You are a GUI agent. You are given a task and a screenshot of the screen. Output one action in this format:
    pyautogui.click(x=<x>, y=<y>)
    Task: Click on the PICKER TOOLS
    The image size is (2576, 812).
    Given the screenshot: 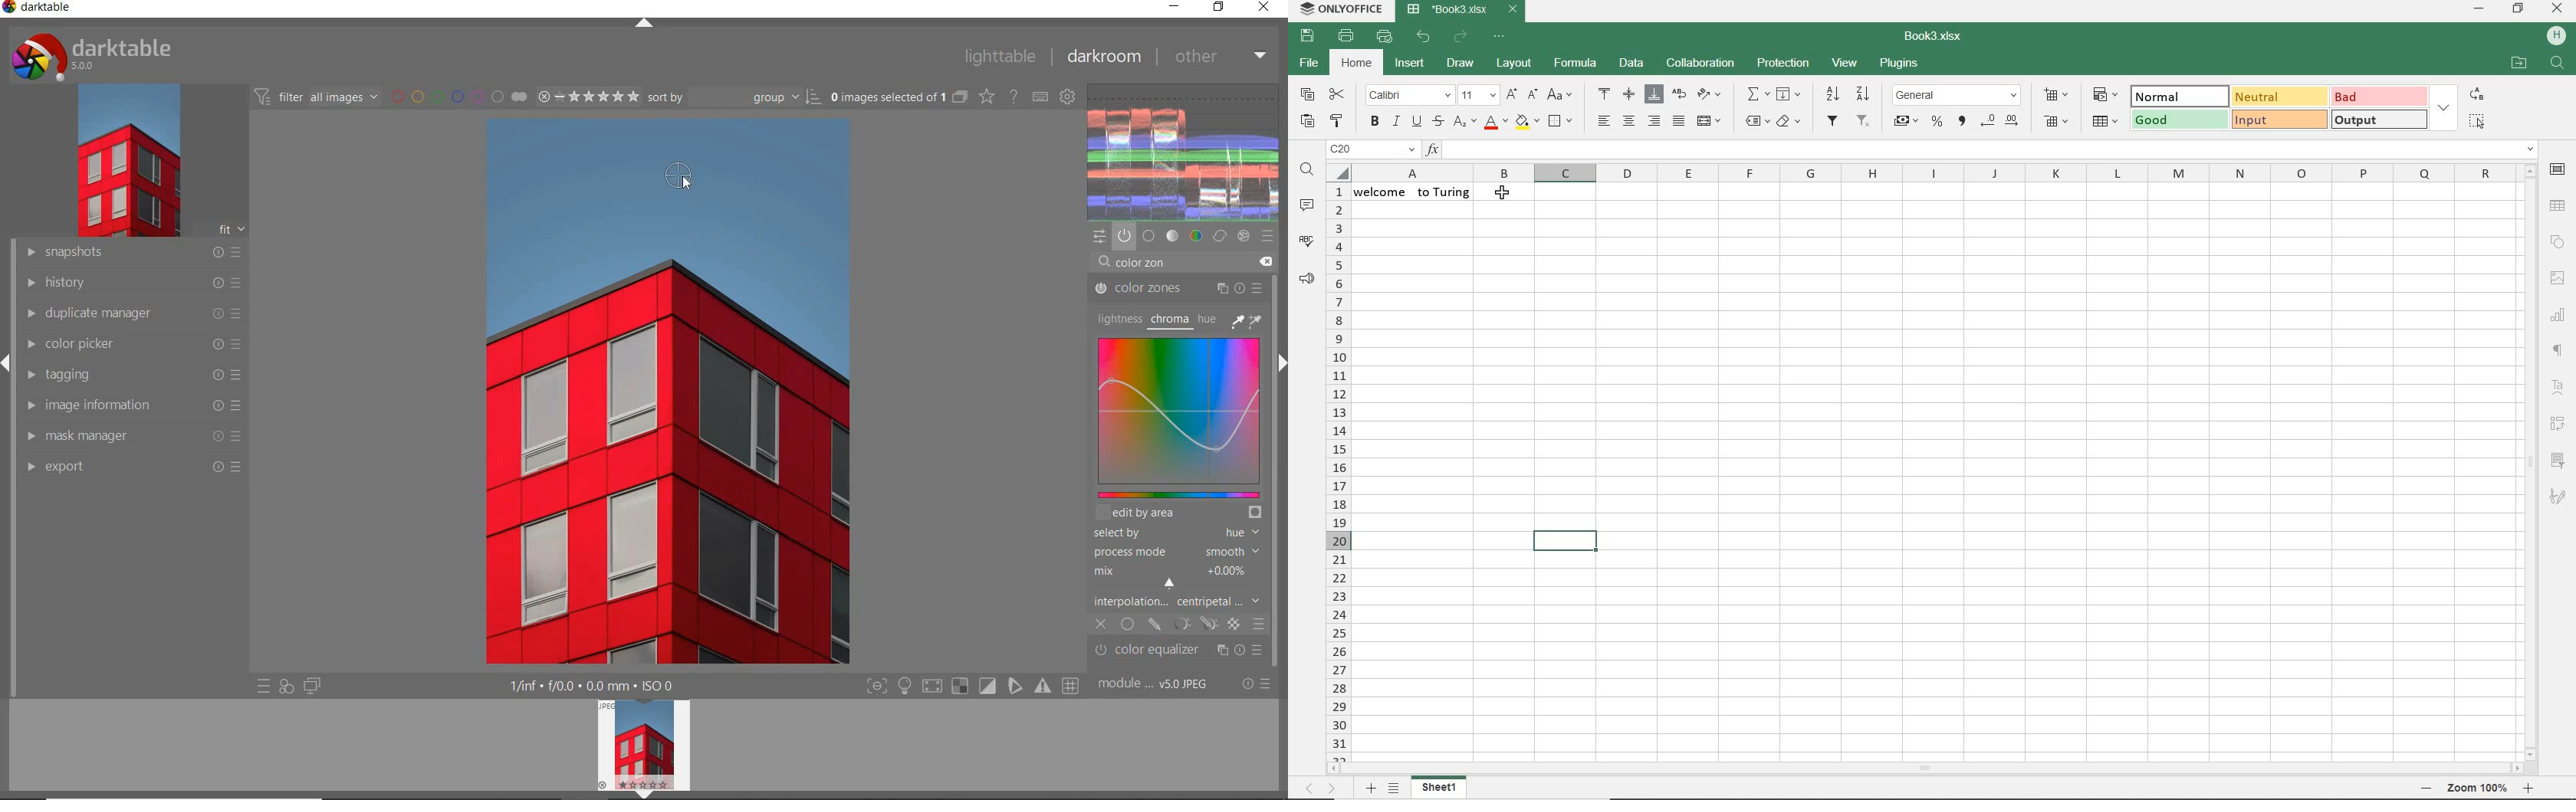 What is the action you would take?
    pyautogui.click(x=1248, y=320)
    